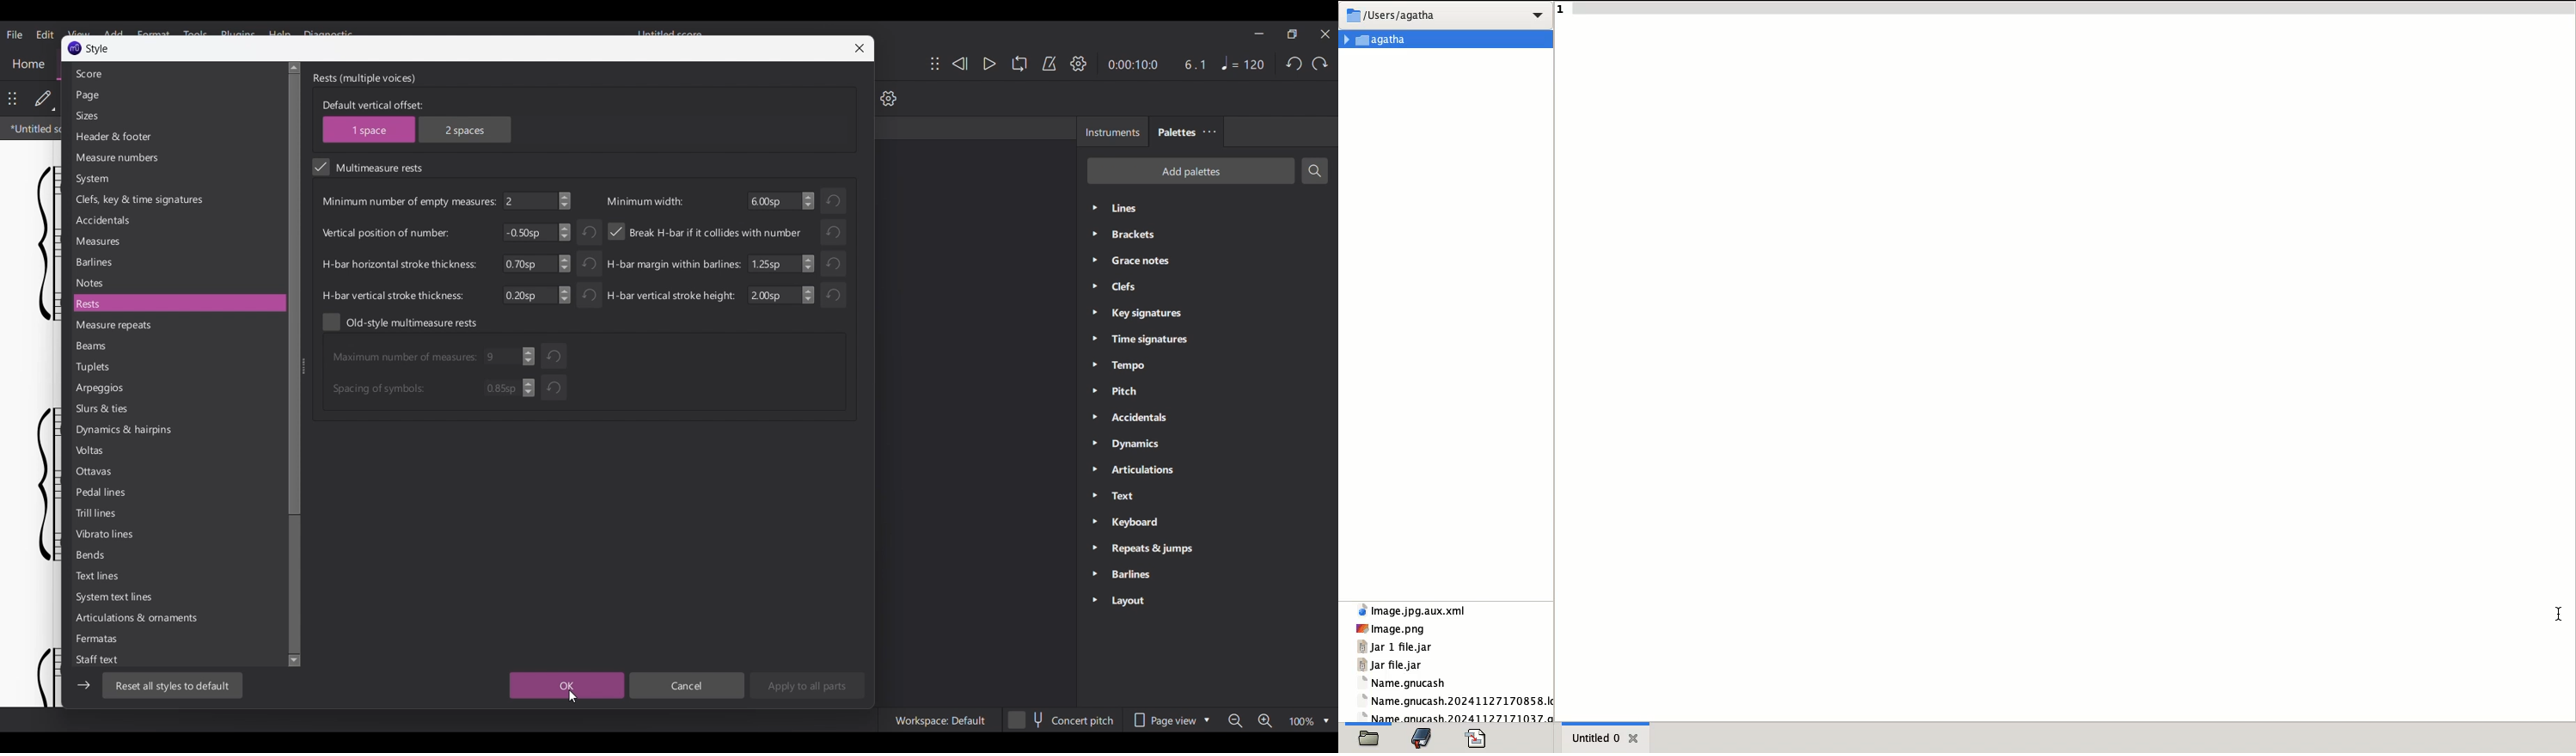 The width and height of the screenshot is (2576, 756). I want to click on Toggle old-style multimeasure, so click(399, 322).